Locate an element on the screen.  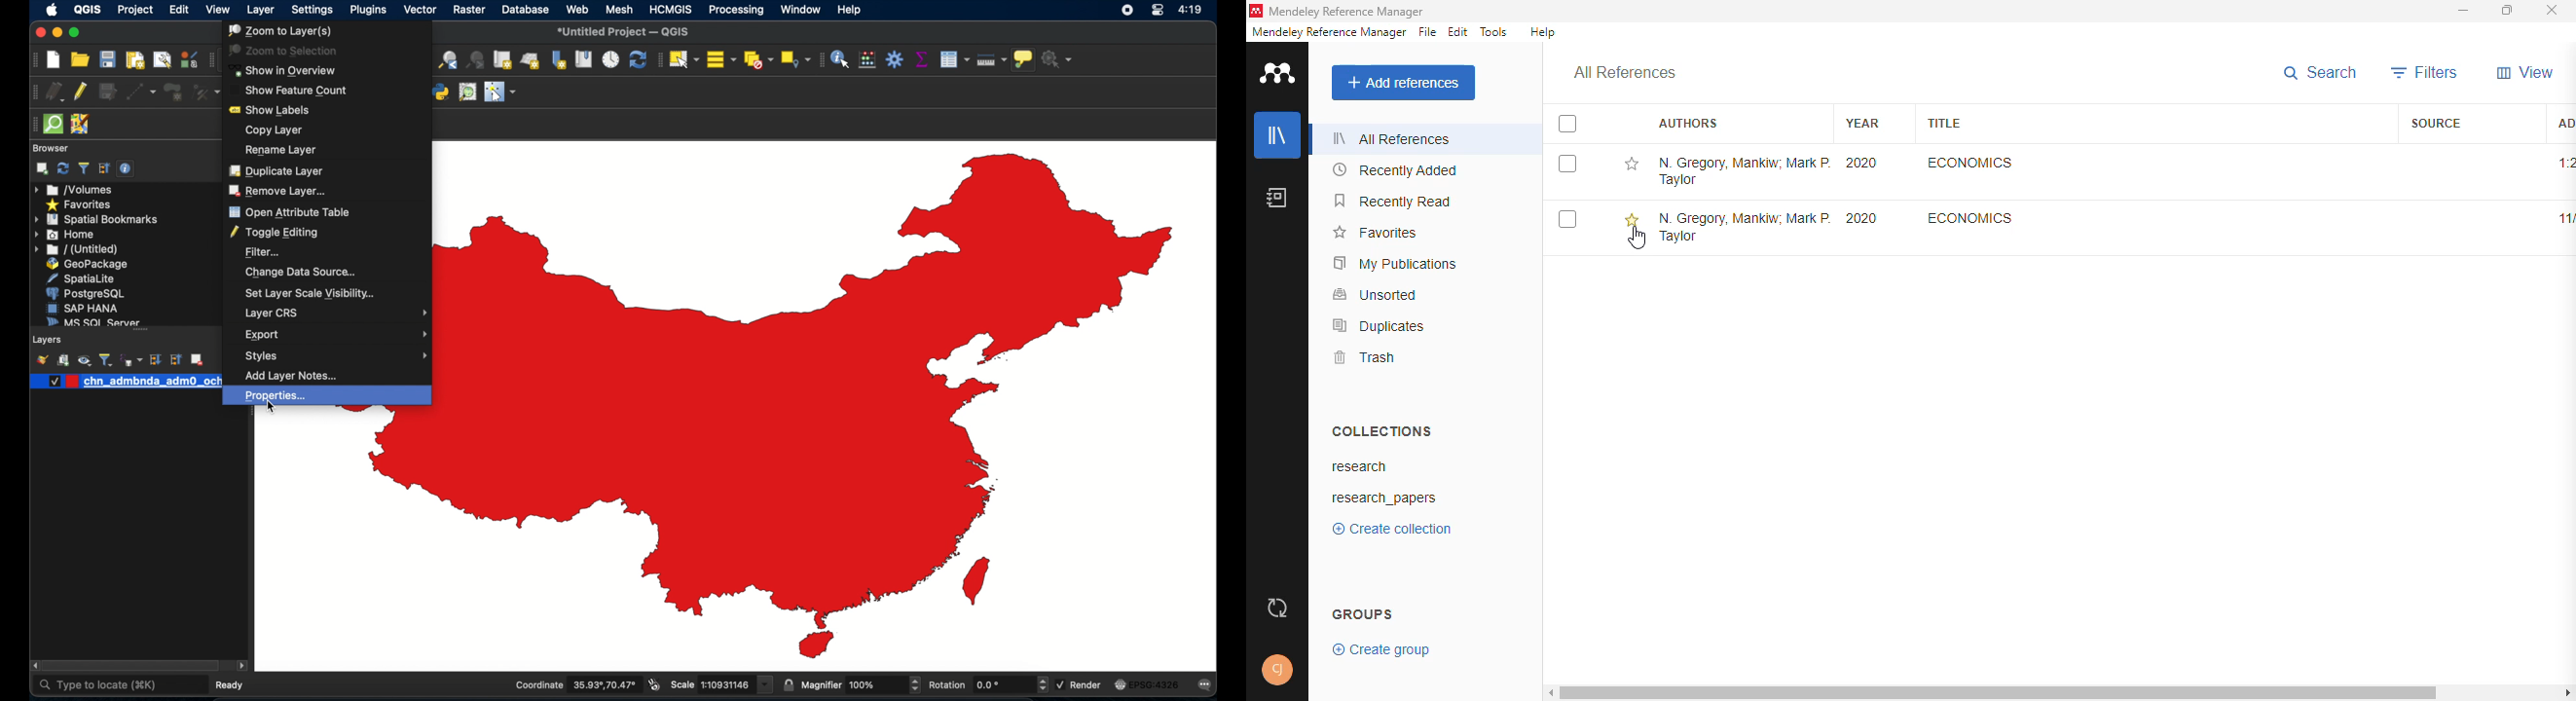
refresh is located at coordinates (636, 61).